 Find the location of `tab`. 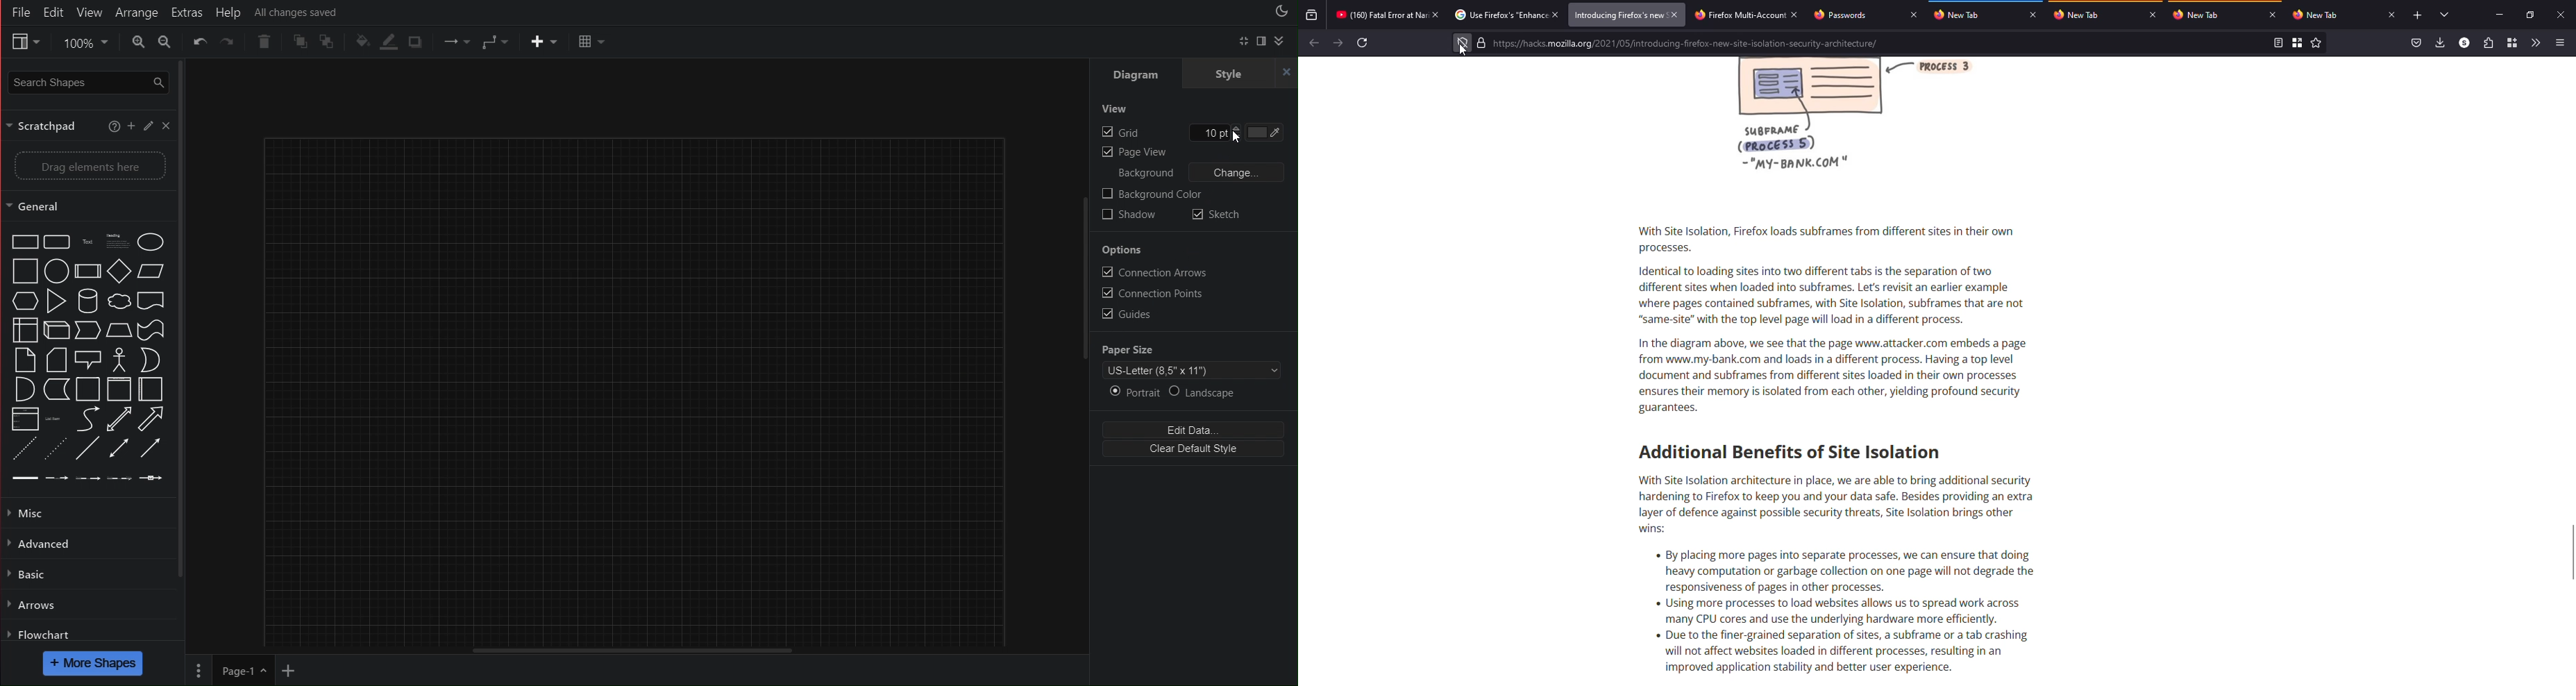

tab is located at coordinates (1738, 15).